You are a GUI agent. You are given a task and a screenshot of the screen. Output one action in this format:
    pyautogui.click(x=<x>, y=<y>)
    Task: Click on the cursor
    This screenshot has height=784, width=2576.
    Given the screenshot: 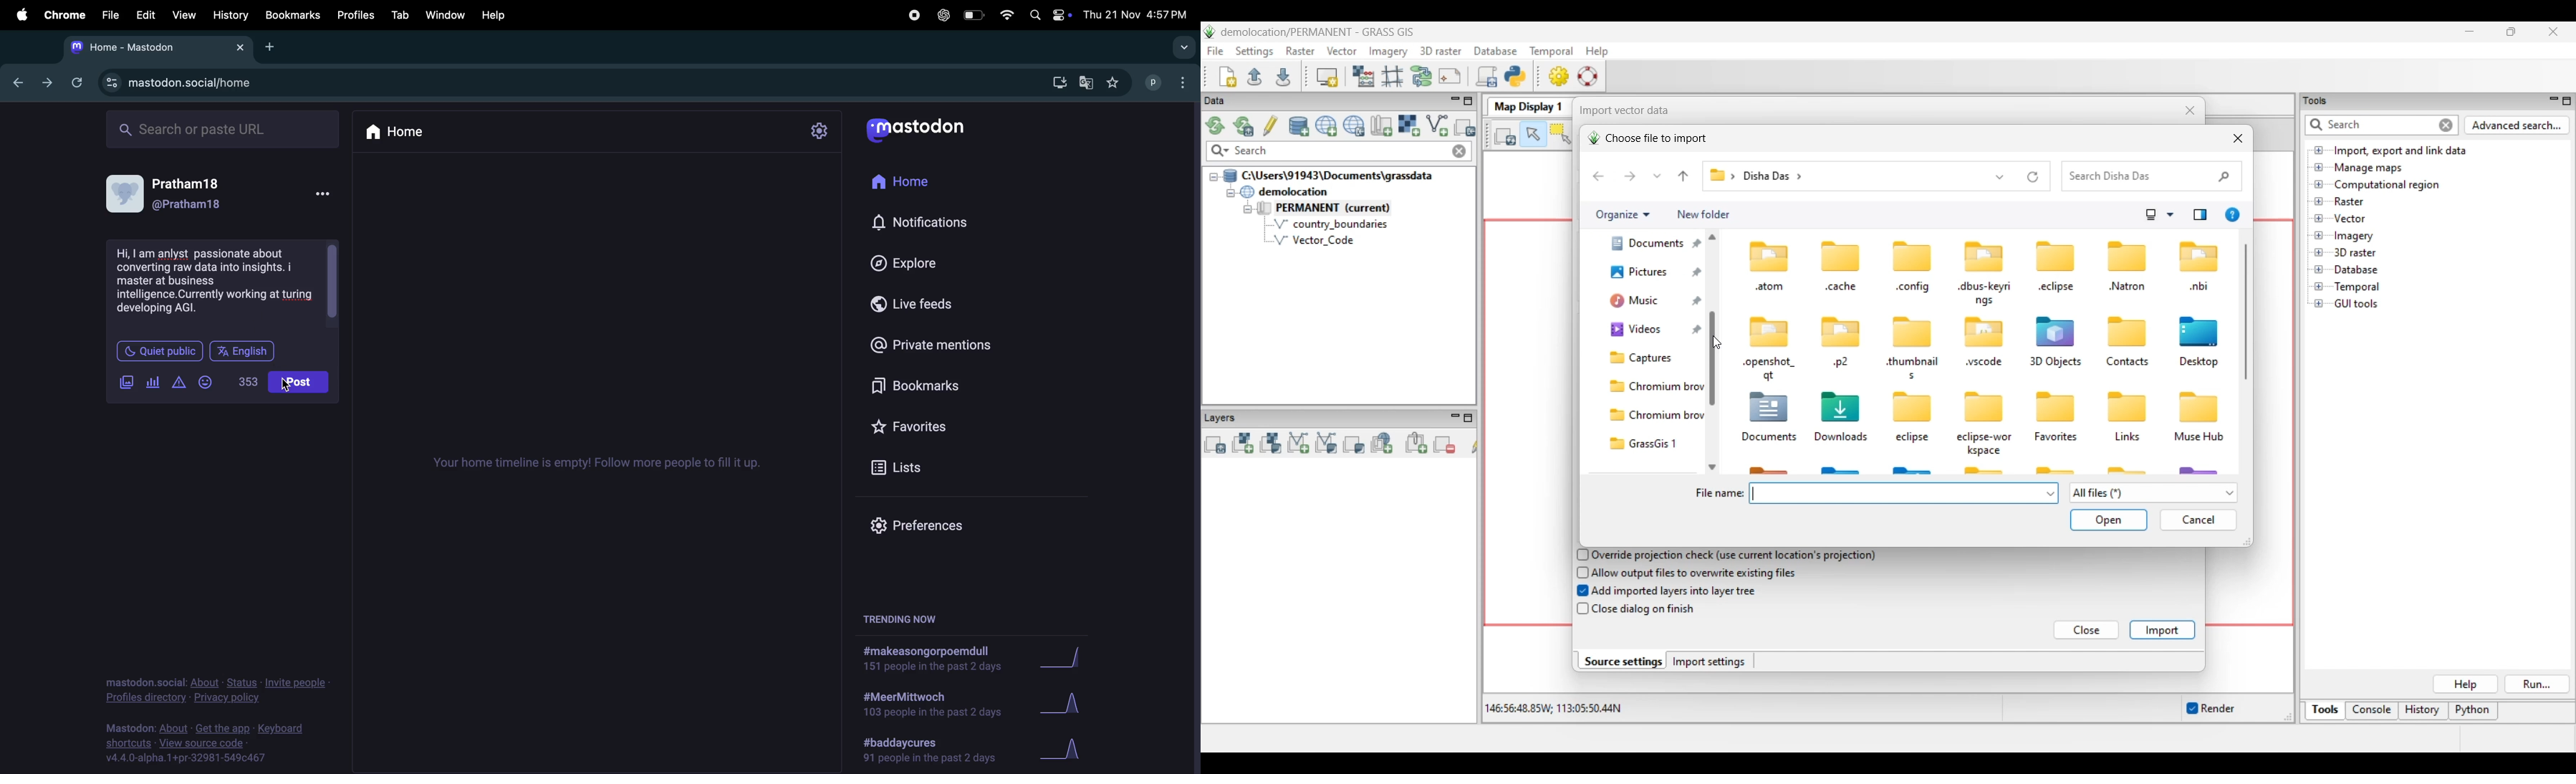 What is the action you would take?
    pyautogui.click(x=284, y=389)
    